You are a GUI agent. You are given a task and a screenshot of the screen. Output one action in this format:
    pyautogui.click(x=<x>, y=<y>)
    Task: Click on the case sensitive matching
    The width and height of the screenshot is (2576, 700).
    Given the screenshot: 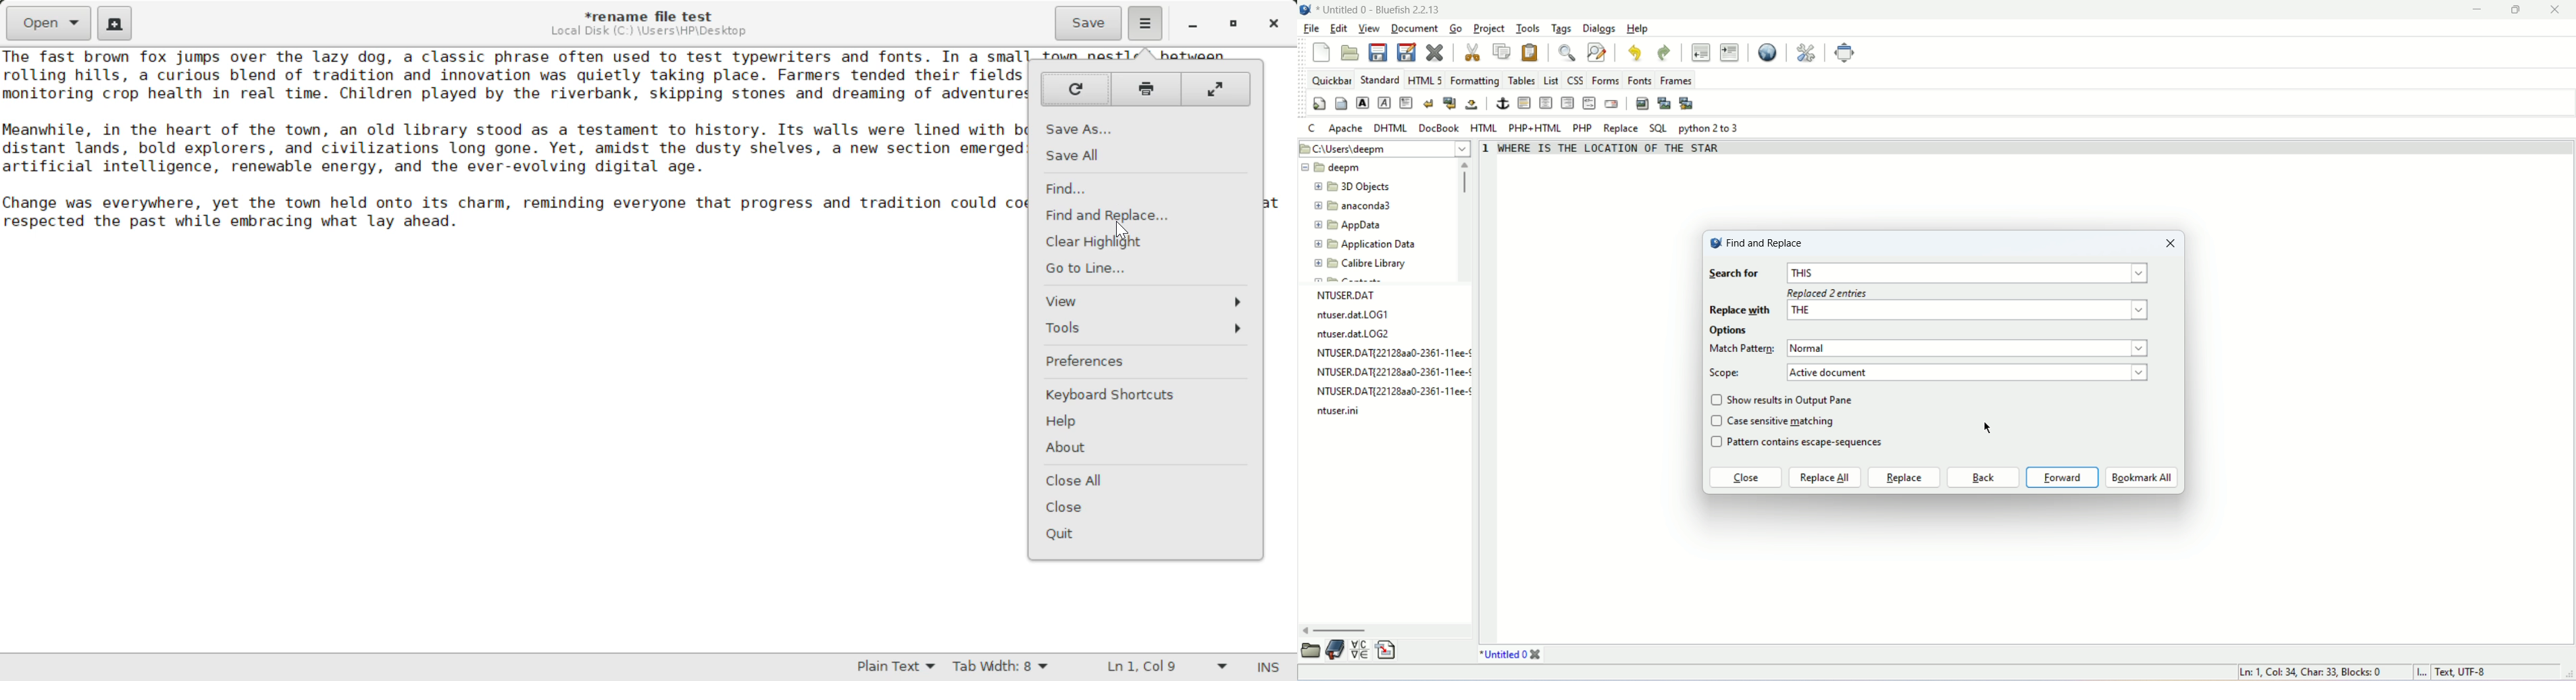 What is the action you would take?
    pyautogui.click(x=1784, y=420)
    